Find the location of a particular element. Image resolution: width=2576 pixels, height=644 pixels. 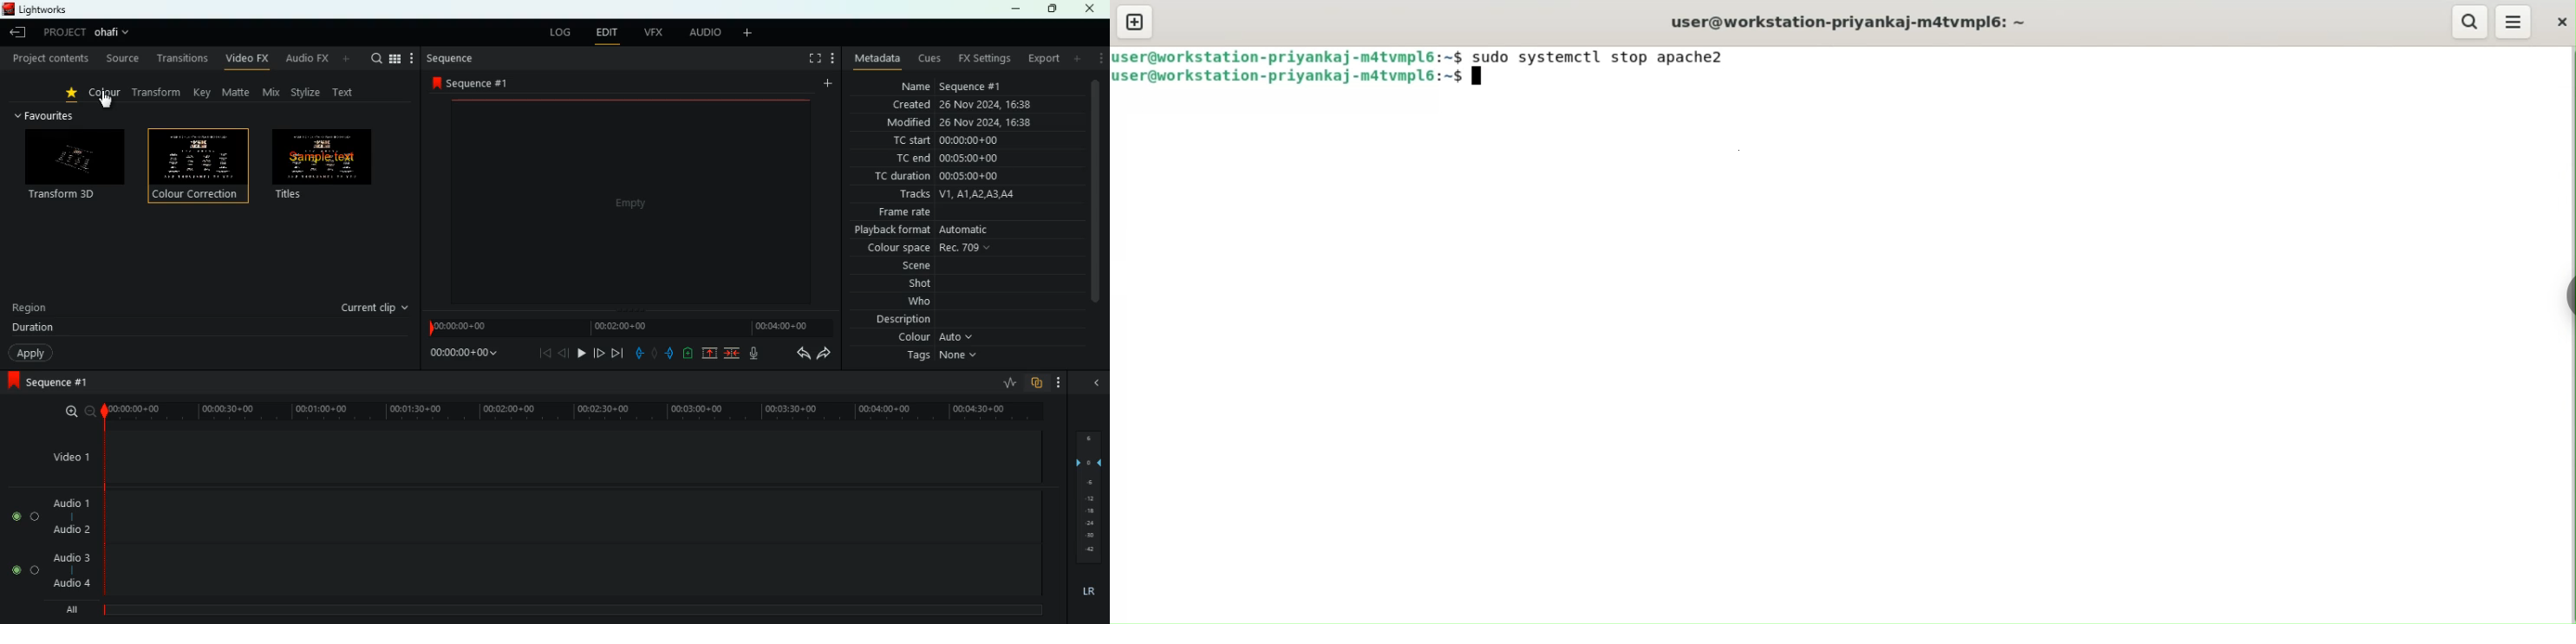

audio 3 is located at coordinates (71, 558).